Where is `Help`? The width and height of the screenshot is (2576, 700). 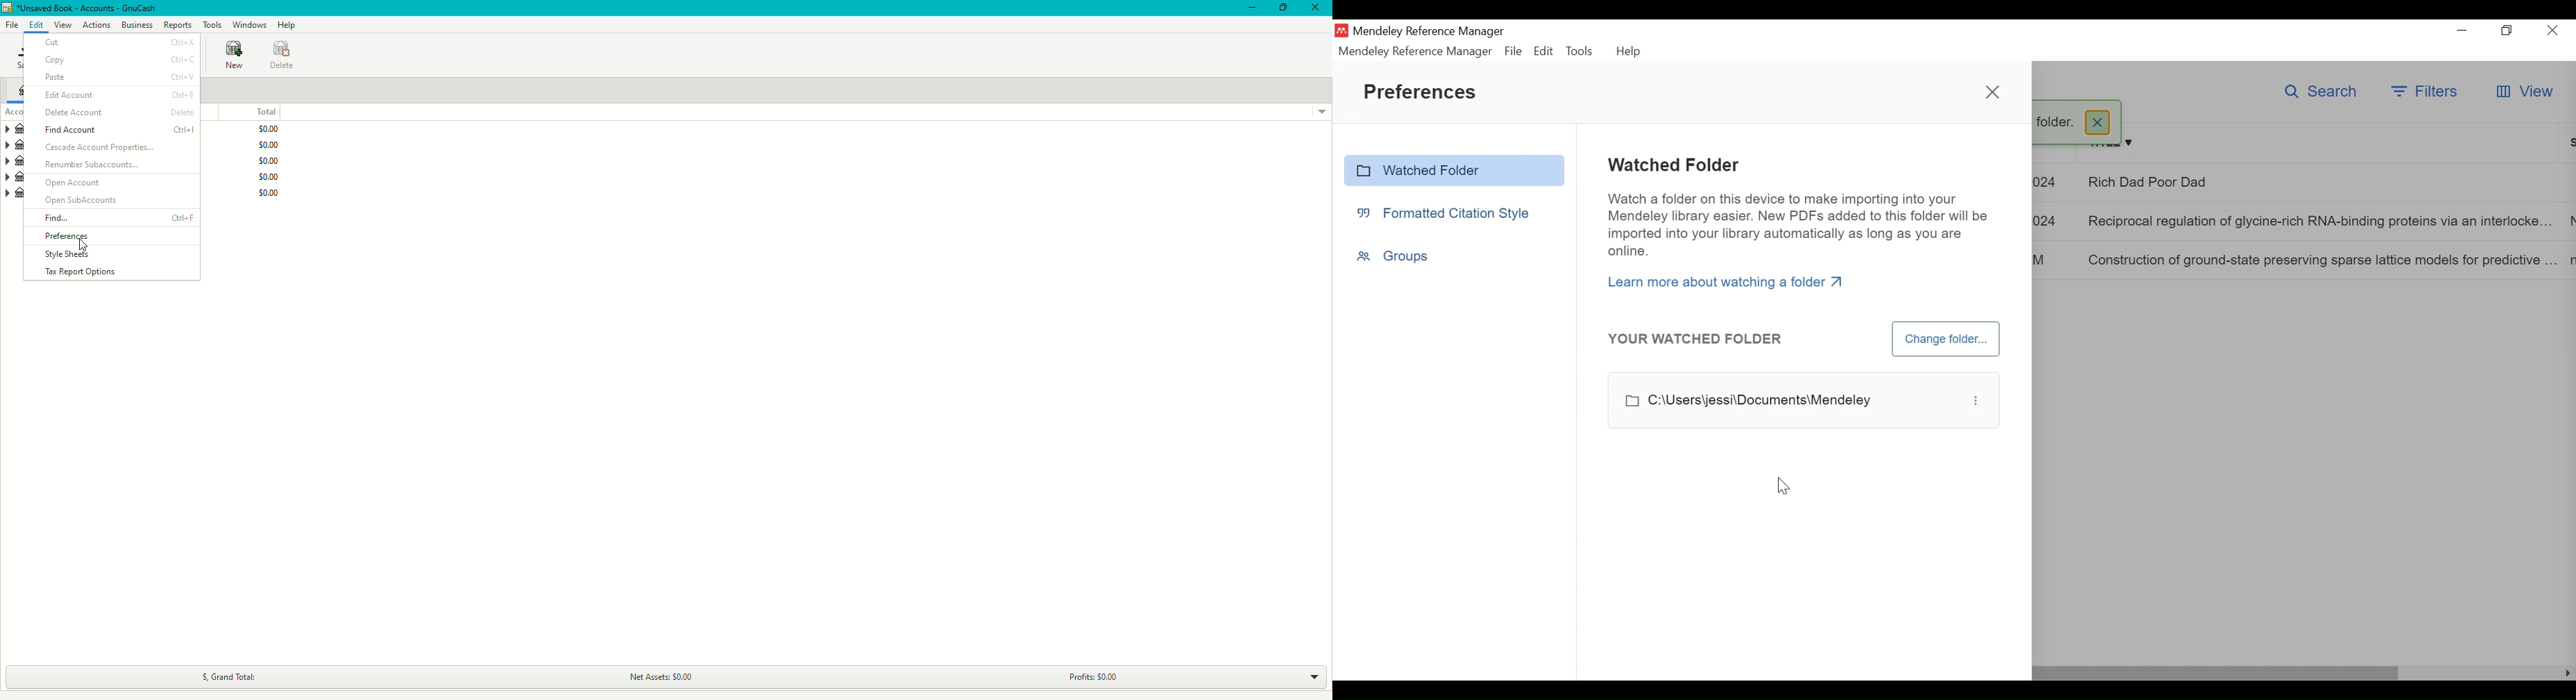 Help is located at coordinates (1629, 51).